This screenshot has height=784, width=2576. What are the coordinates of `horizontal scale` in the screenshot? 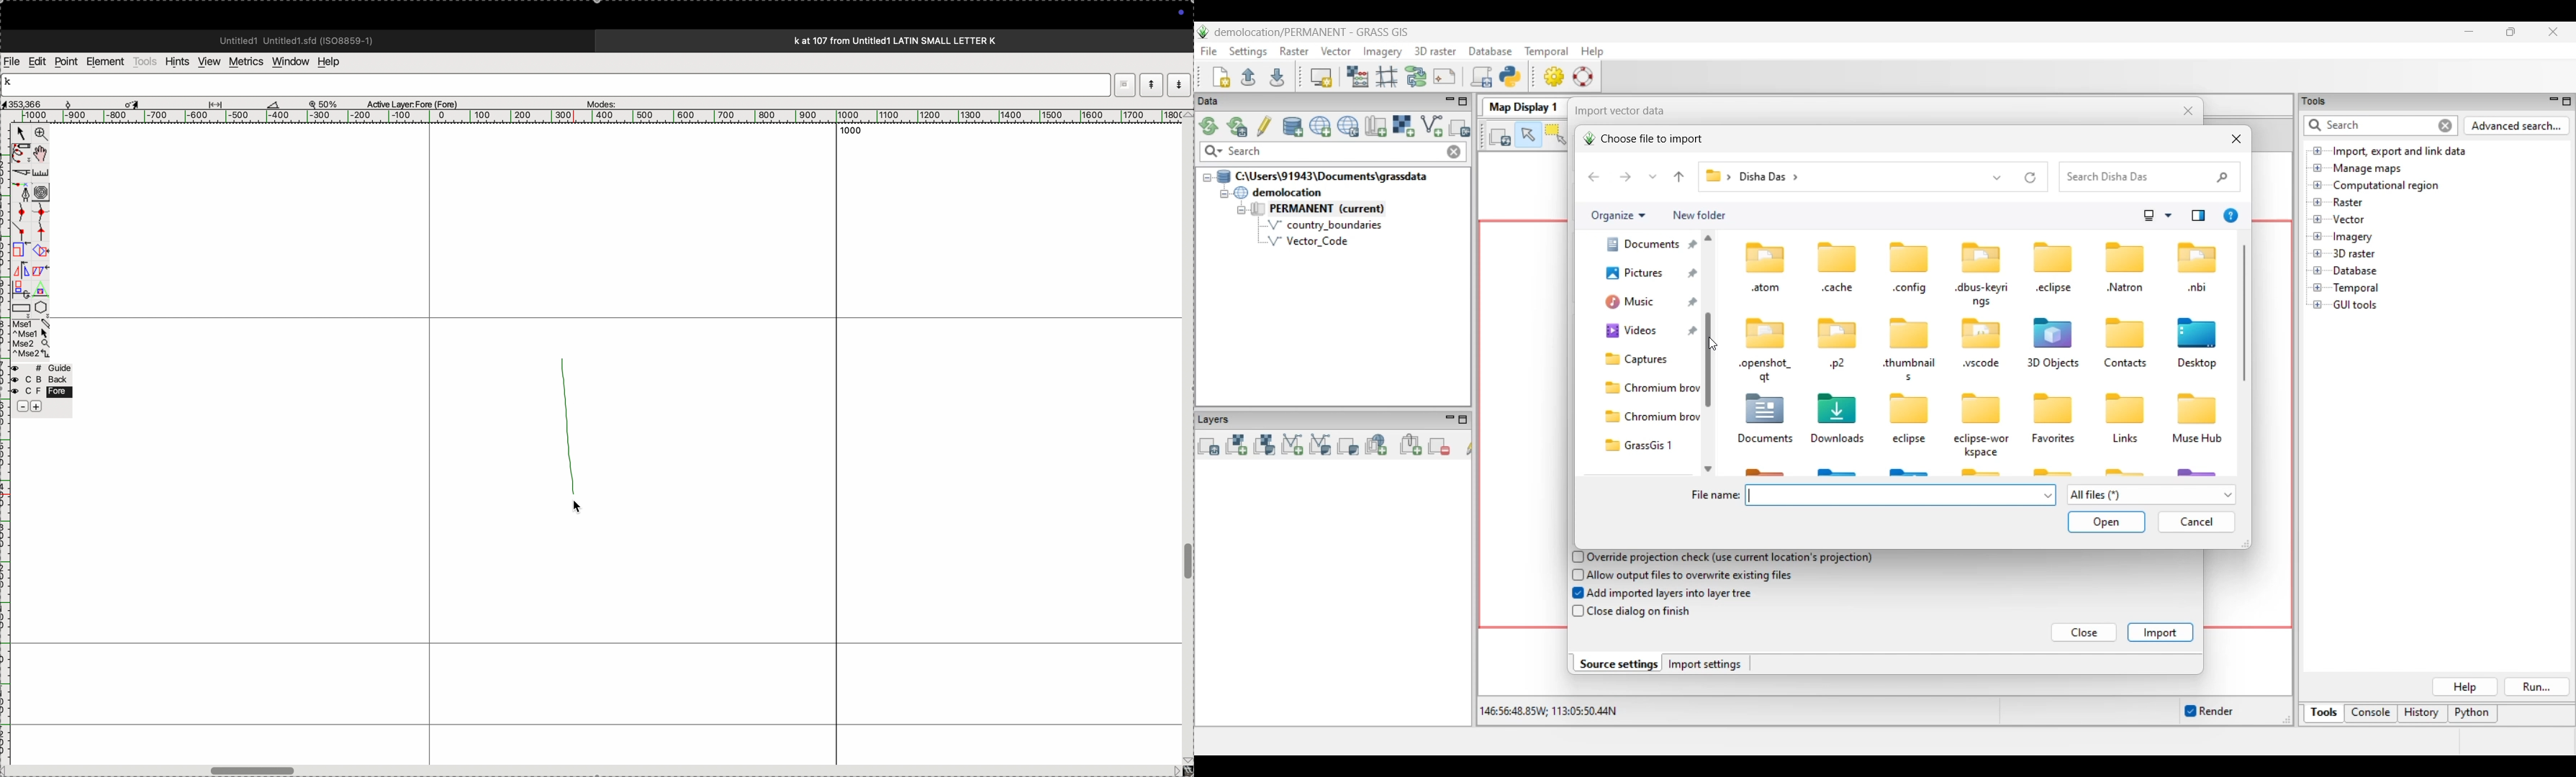 It's located at (585, 116).